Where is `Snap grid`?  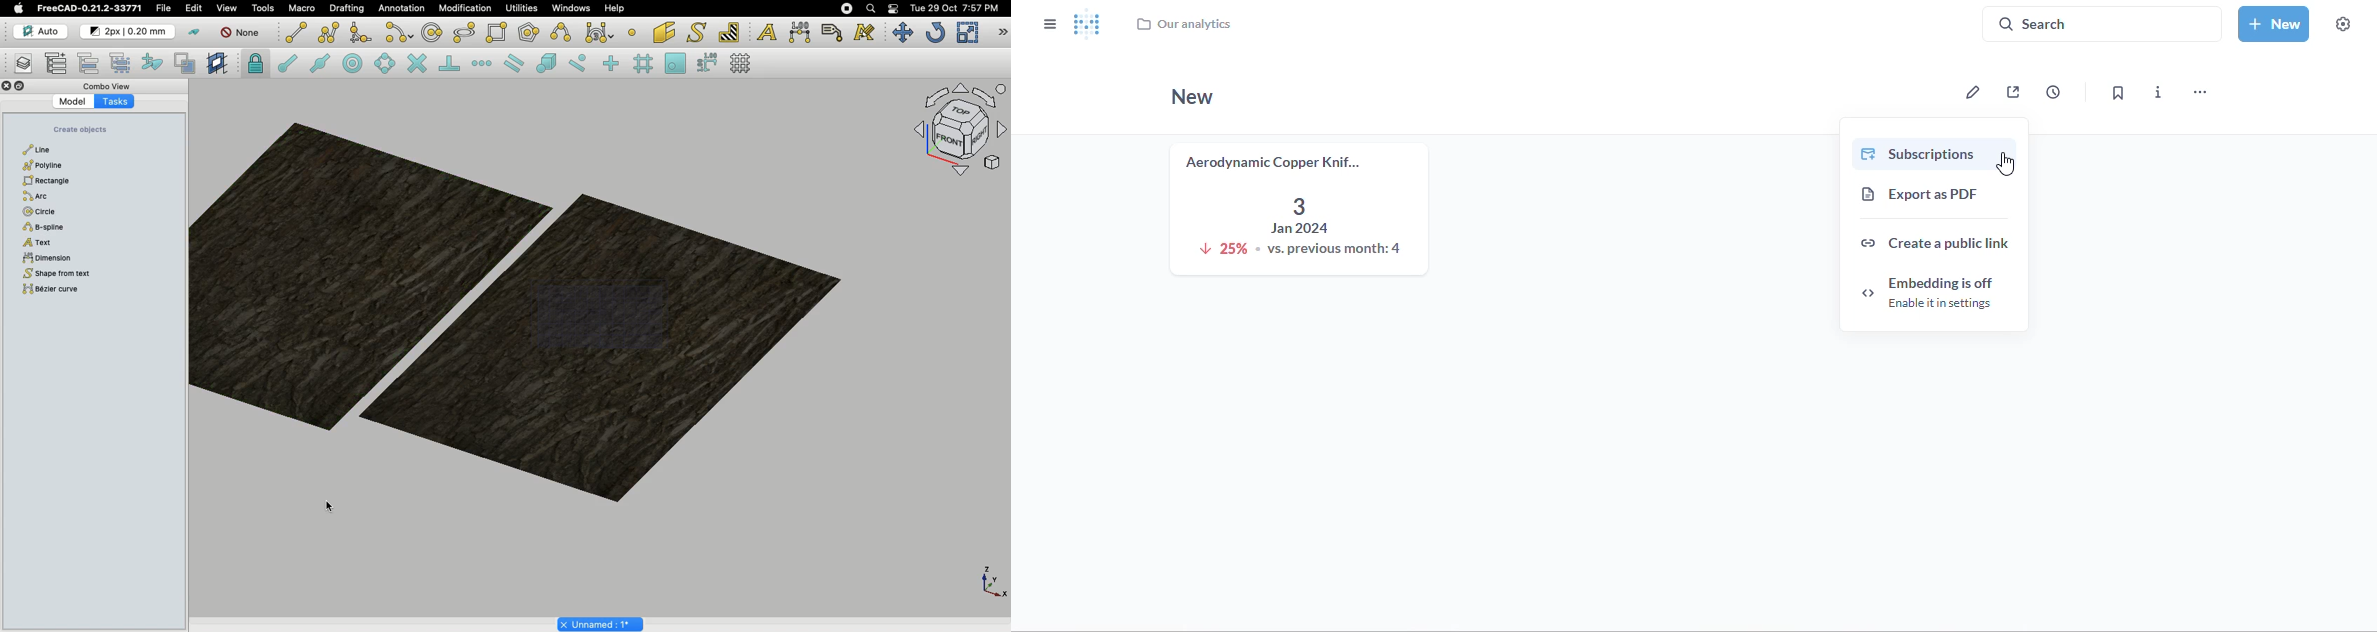
Snap grid is located at coordinates (645, 64).